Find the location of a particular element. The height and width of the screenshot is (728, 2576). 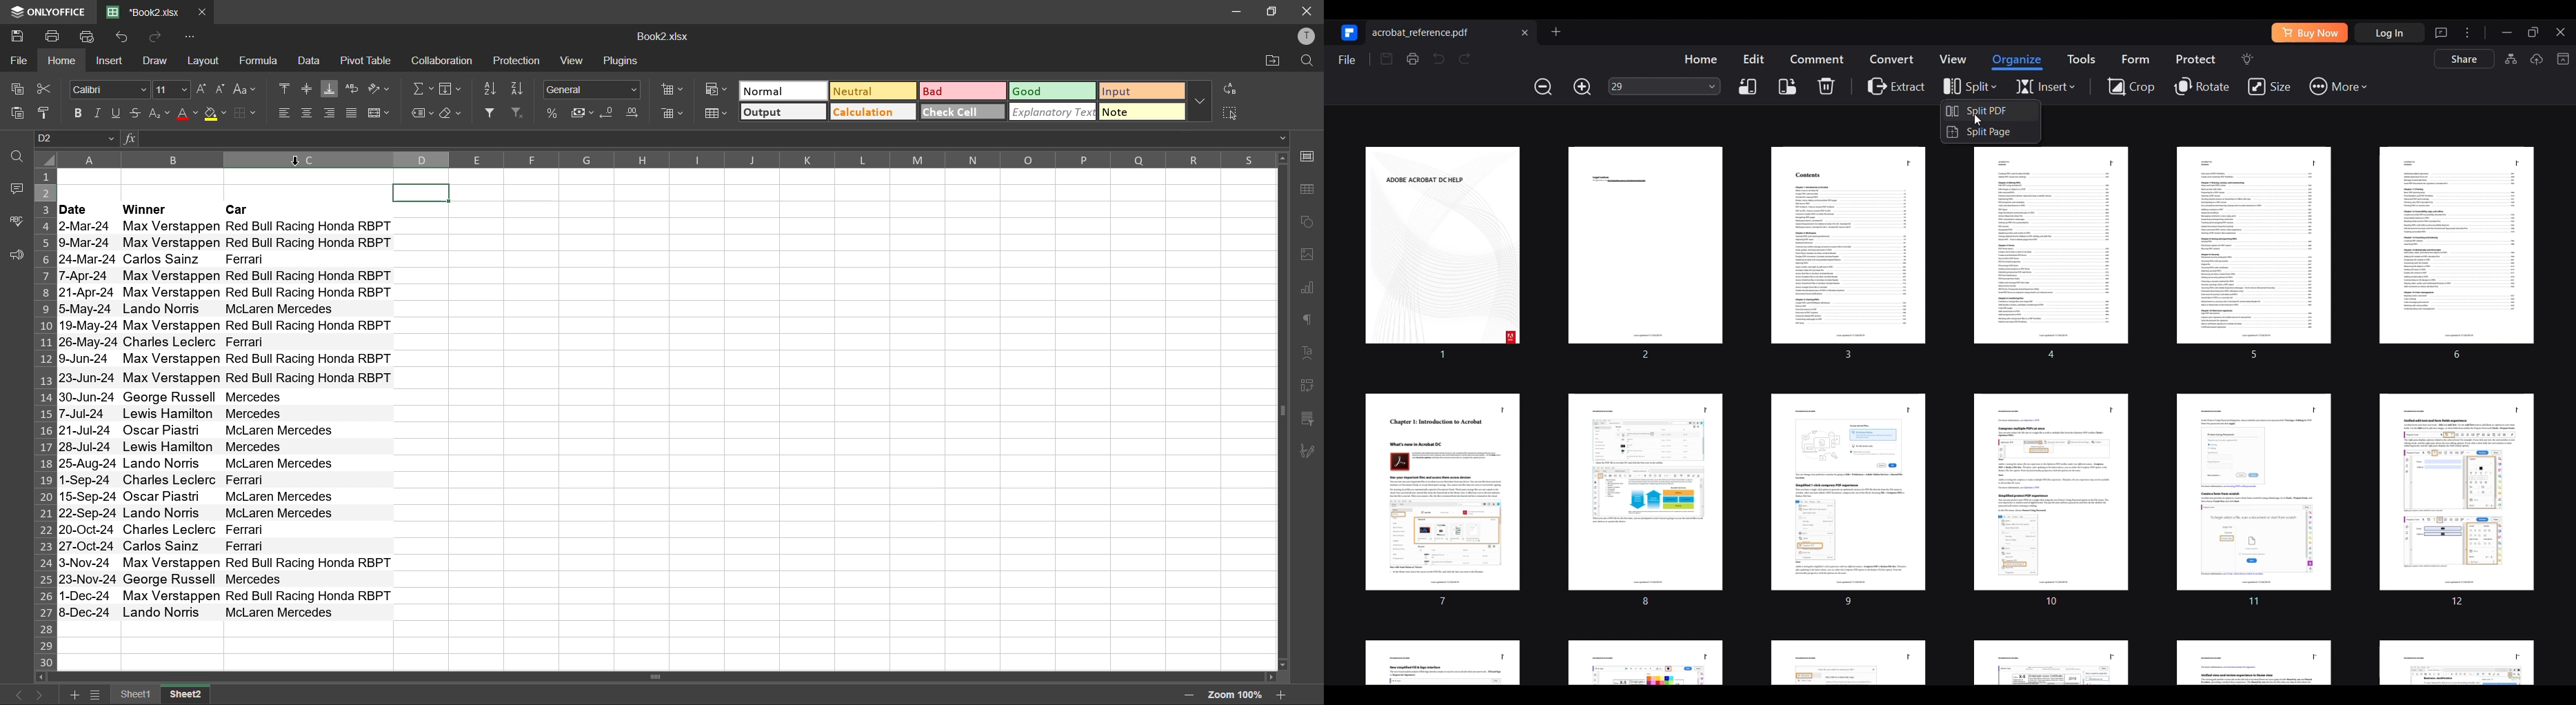

formula is located at coordinates (264, 61).